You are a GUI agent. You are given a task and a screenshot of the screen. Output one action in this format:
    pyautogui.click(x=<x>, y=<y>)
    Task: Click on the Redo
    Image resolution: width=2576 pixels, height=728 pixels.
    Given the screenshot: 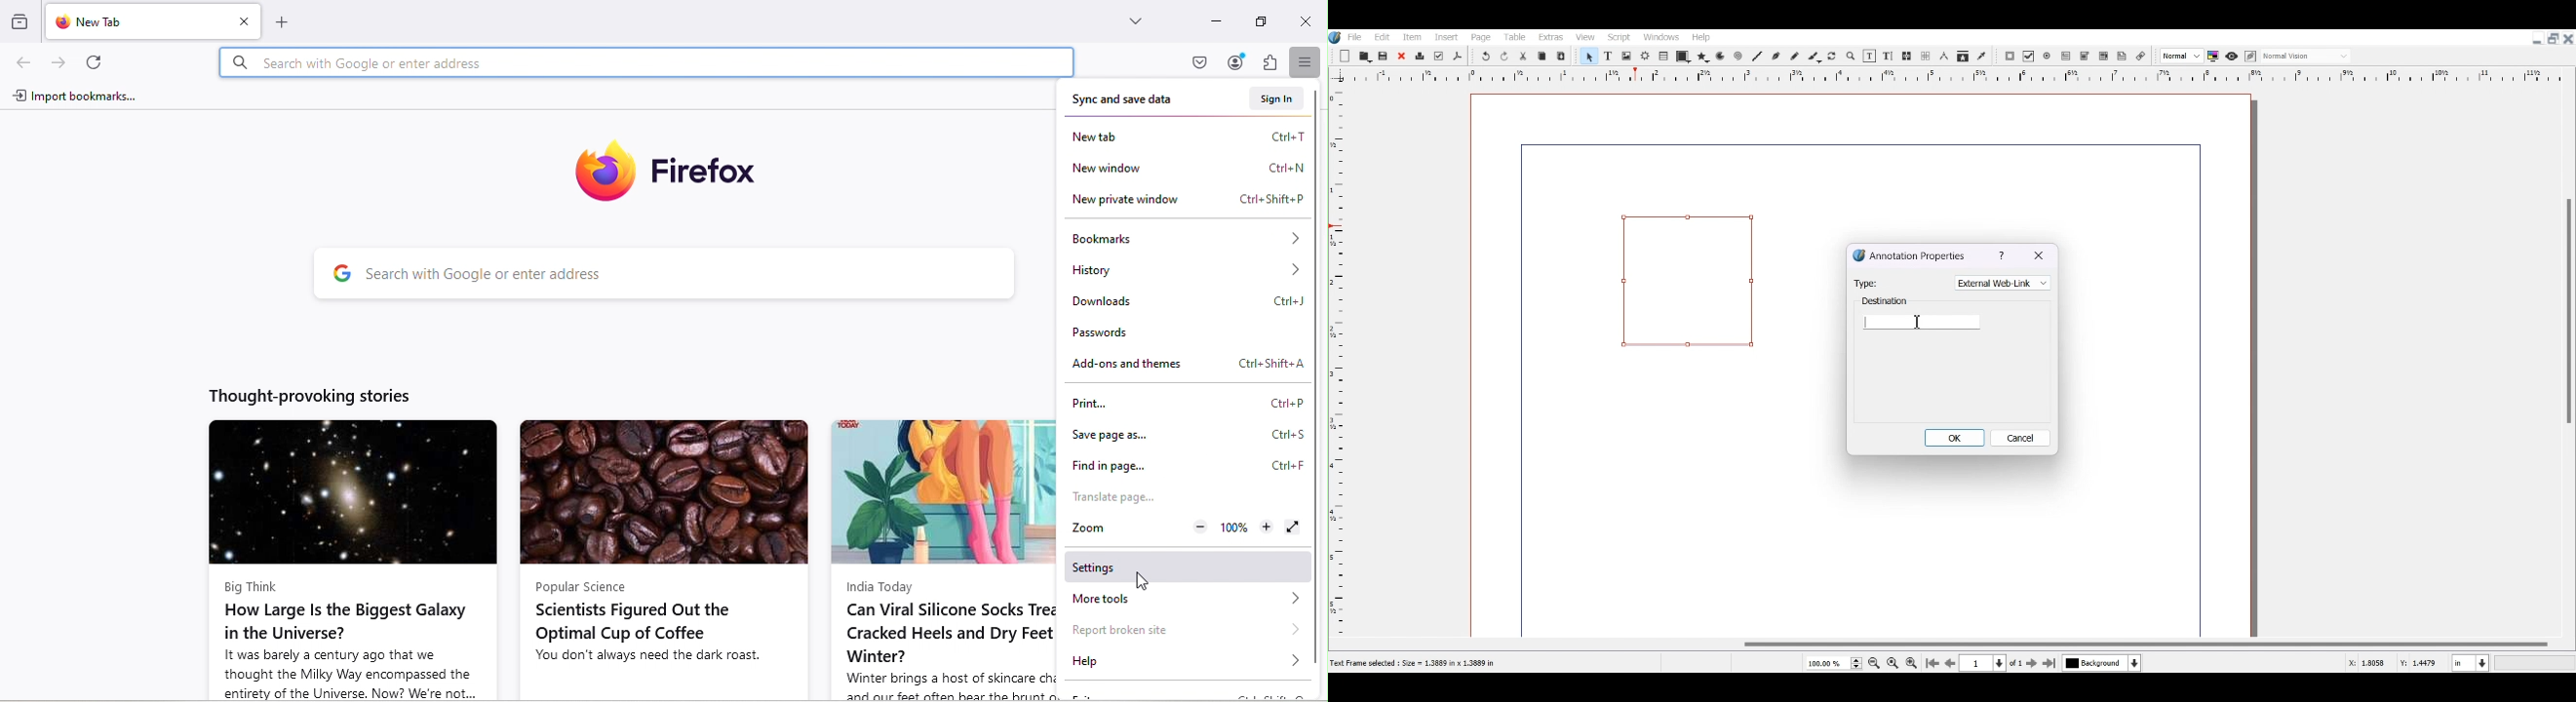 What is the action you would take?
    pyautogui.click(x=1505, y=57)
    